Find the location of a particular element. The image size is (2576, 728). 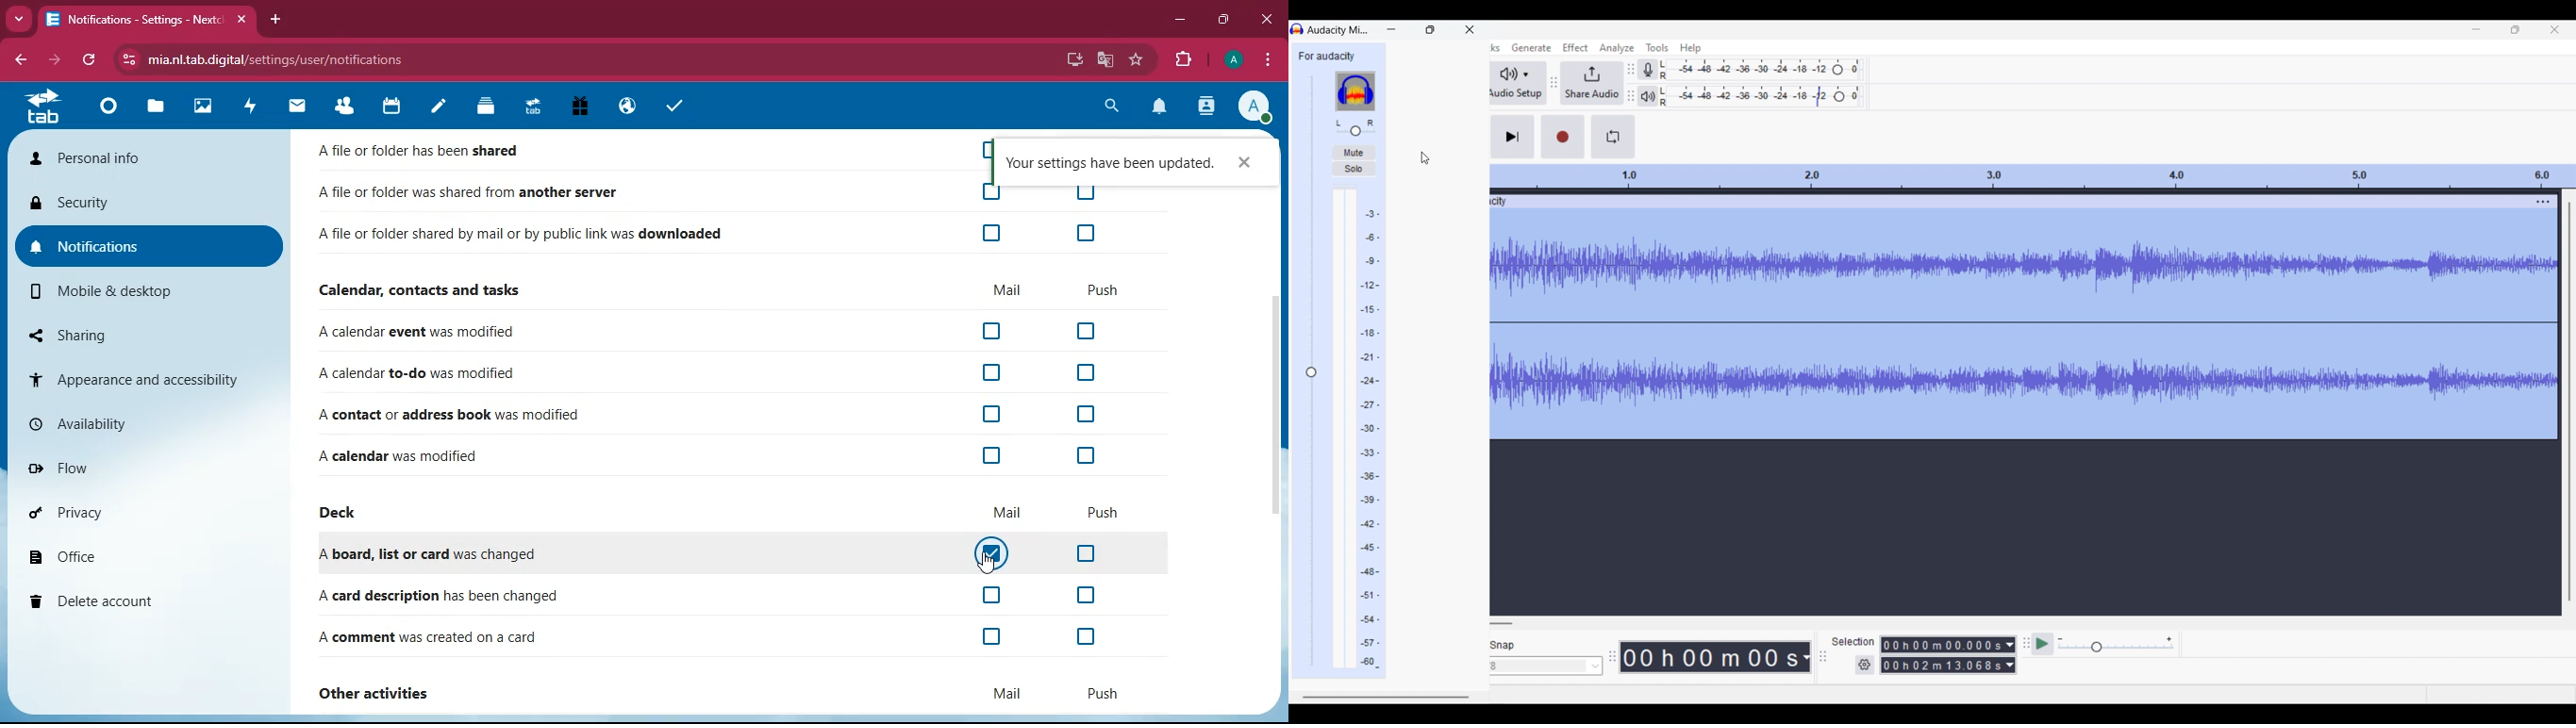

personal info is located at coordinates (149, 157).